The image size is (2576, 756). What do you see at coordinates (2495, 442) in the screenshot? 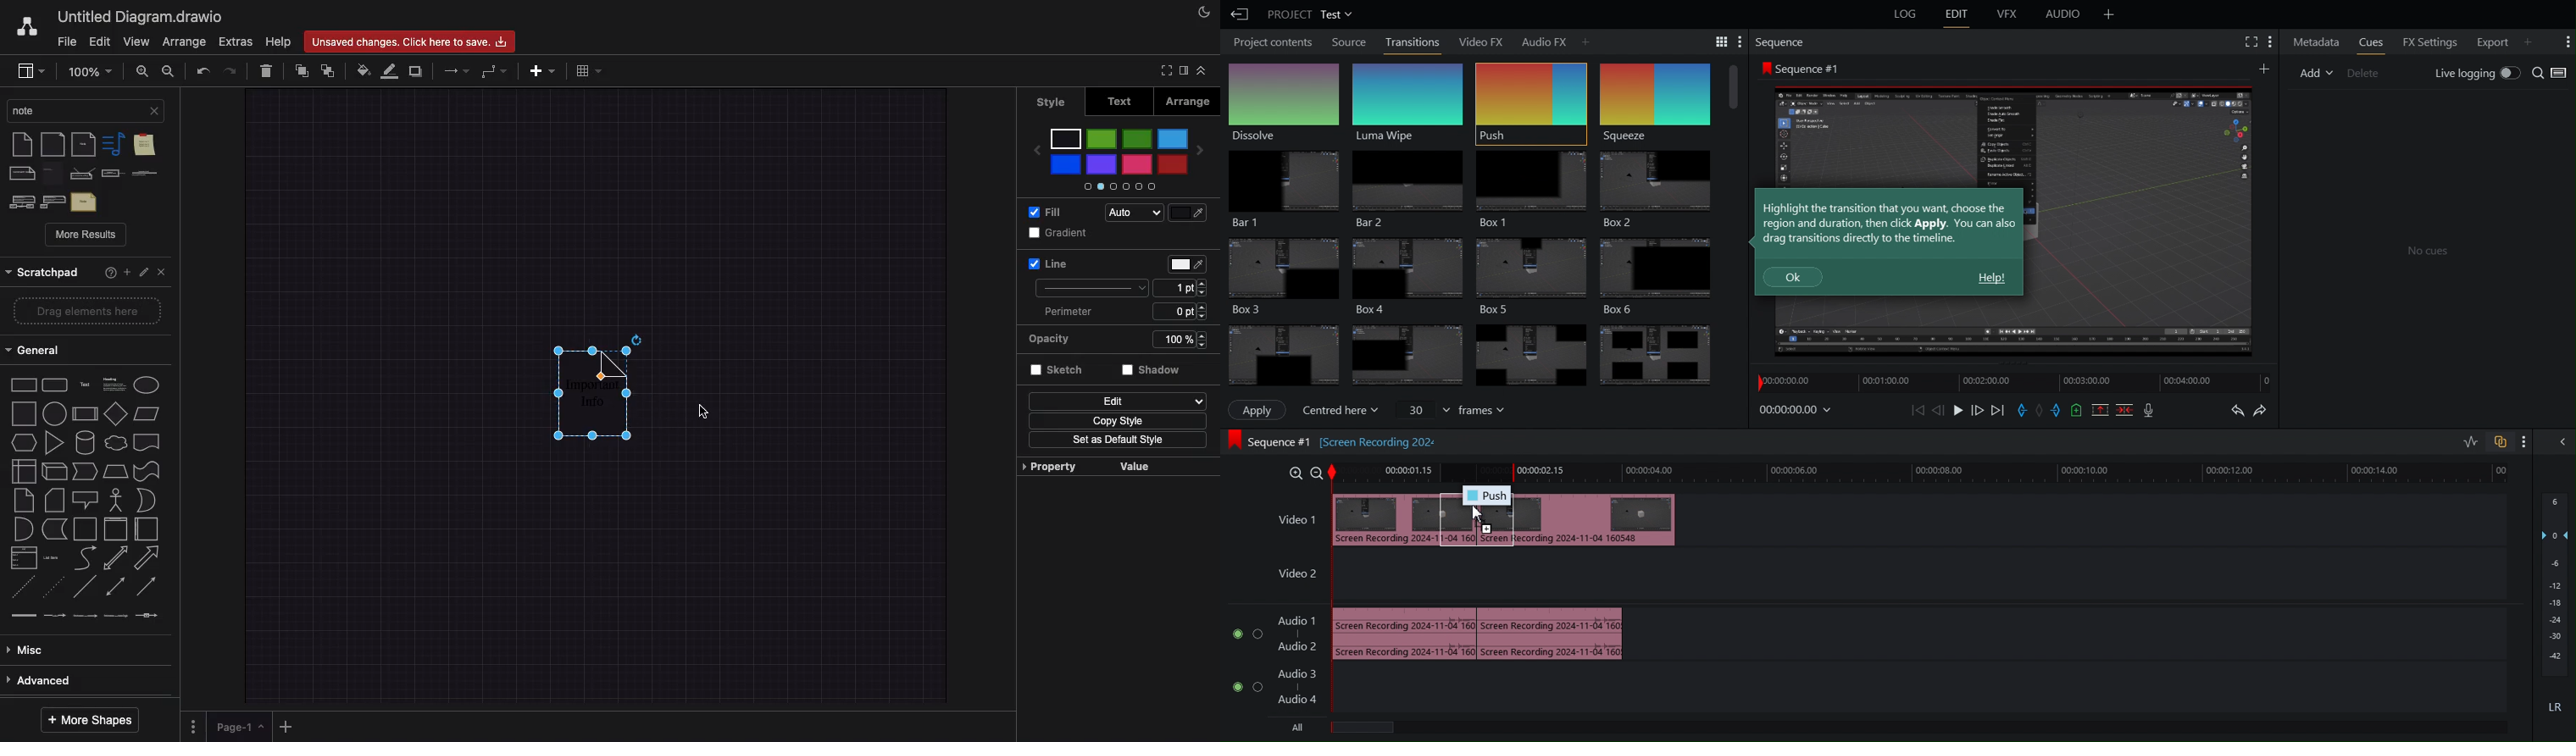
I see `Toggles` at bounding box center [2495, 442].